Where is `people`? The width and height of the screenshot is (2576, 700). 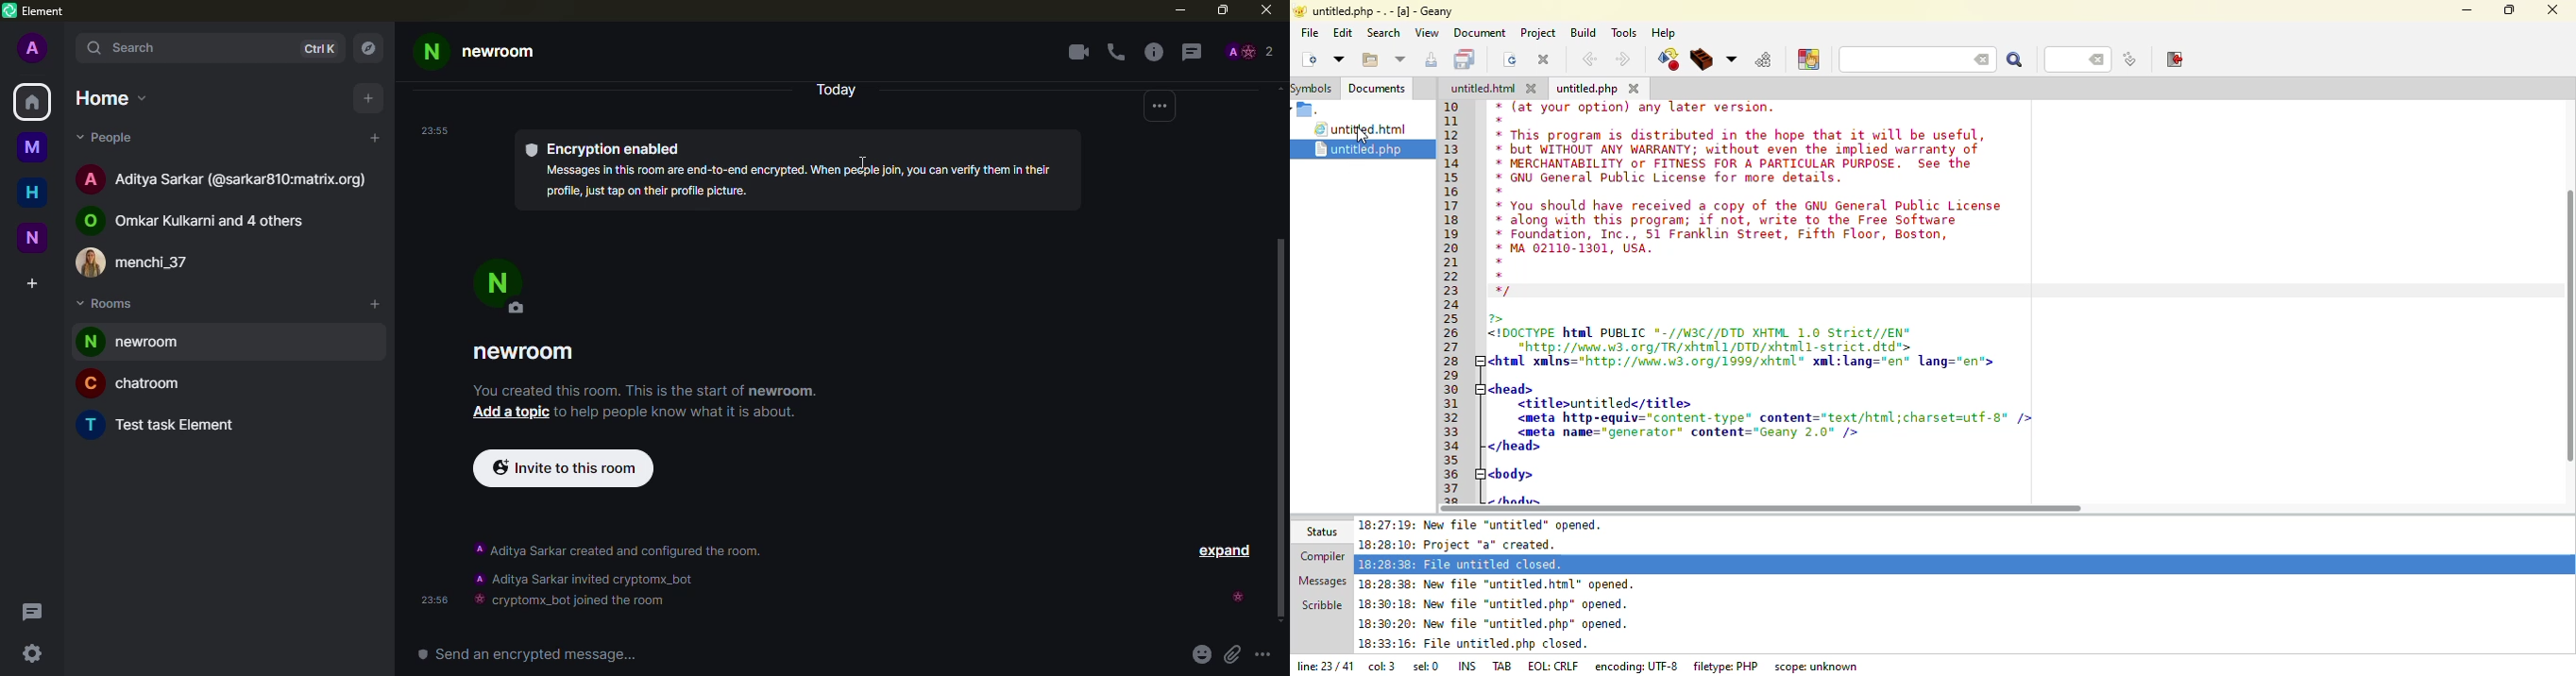 people is located at coordinates (112, 138).